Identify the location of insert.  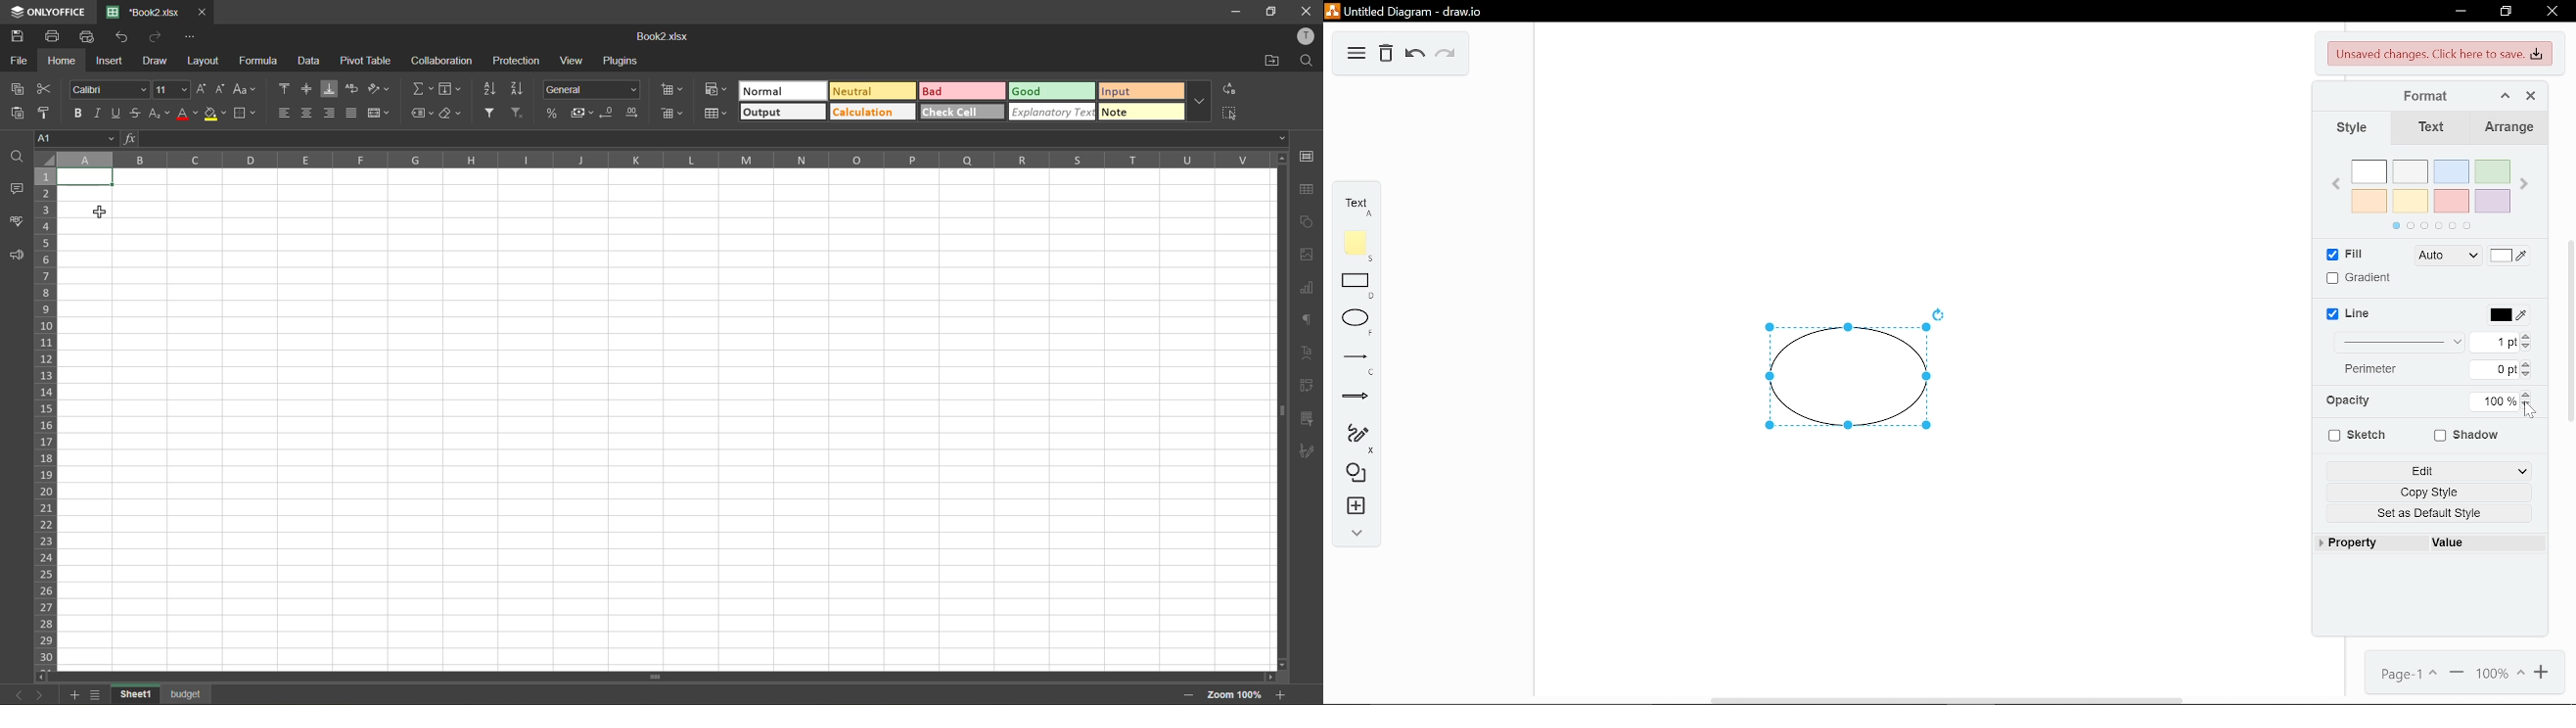
(1356, 507).